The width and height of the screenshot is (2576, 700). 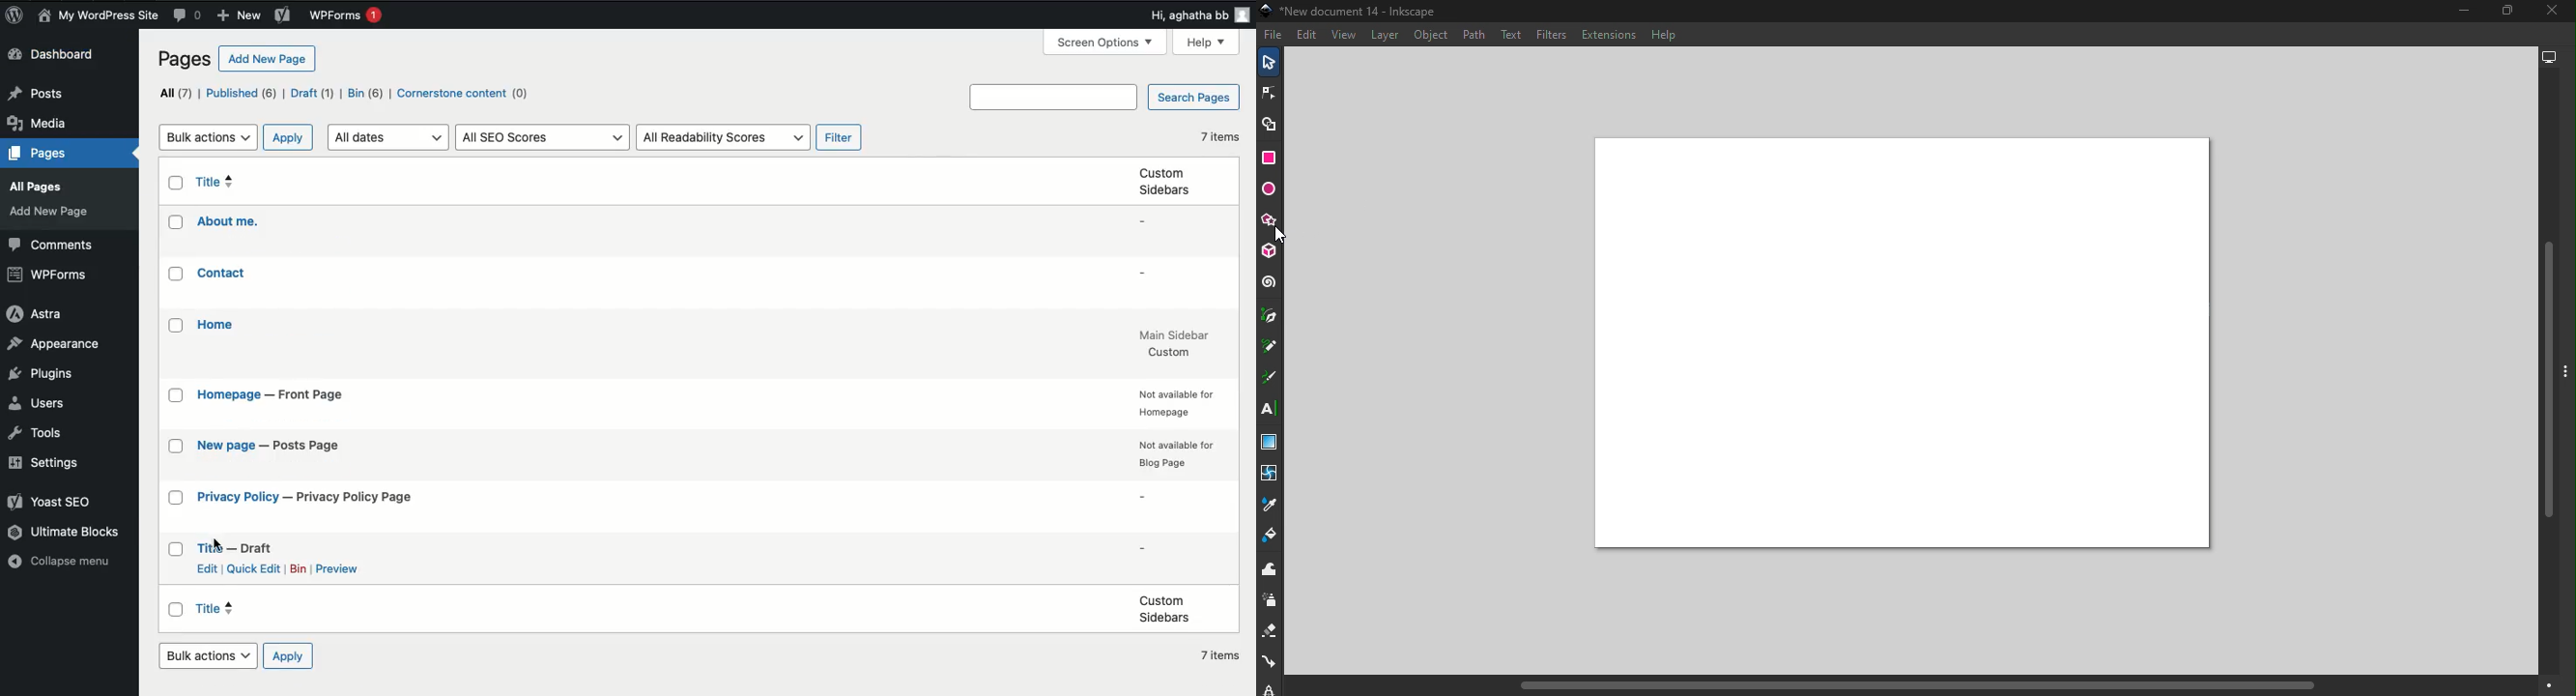 What do you see at coordinates (177, 550) in the screenshot?
I see `Checkbox` at bounding box center [177, 550].